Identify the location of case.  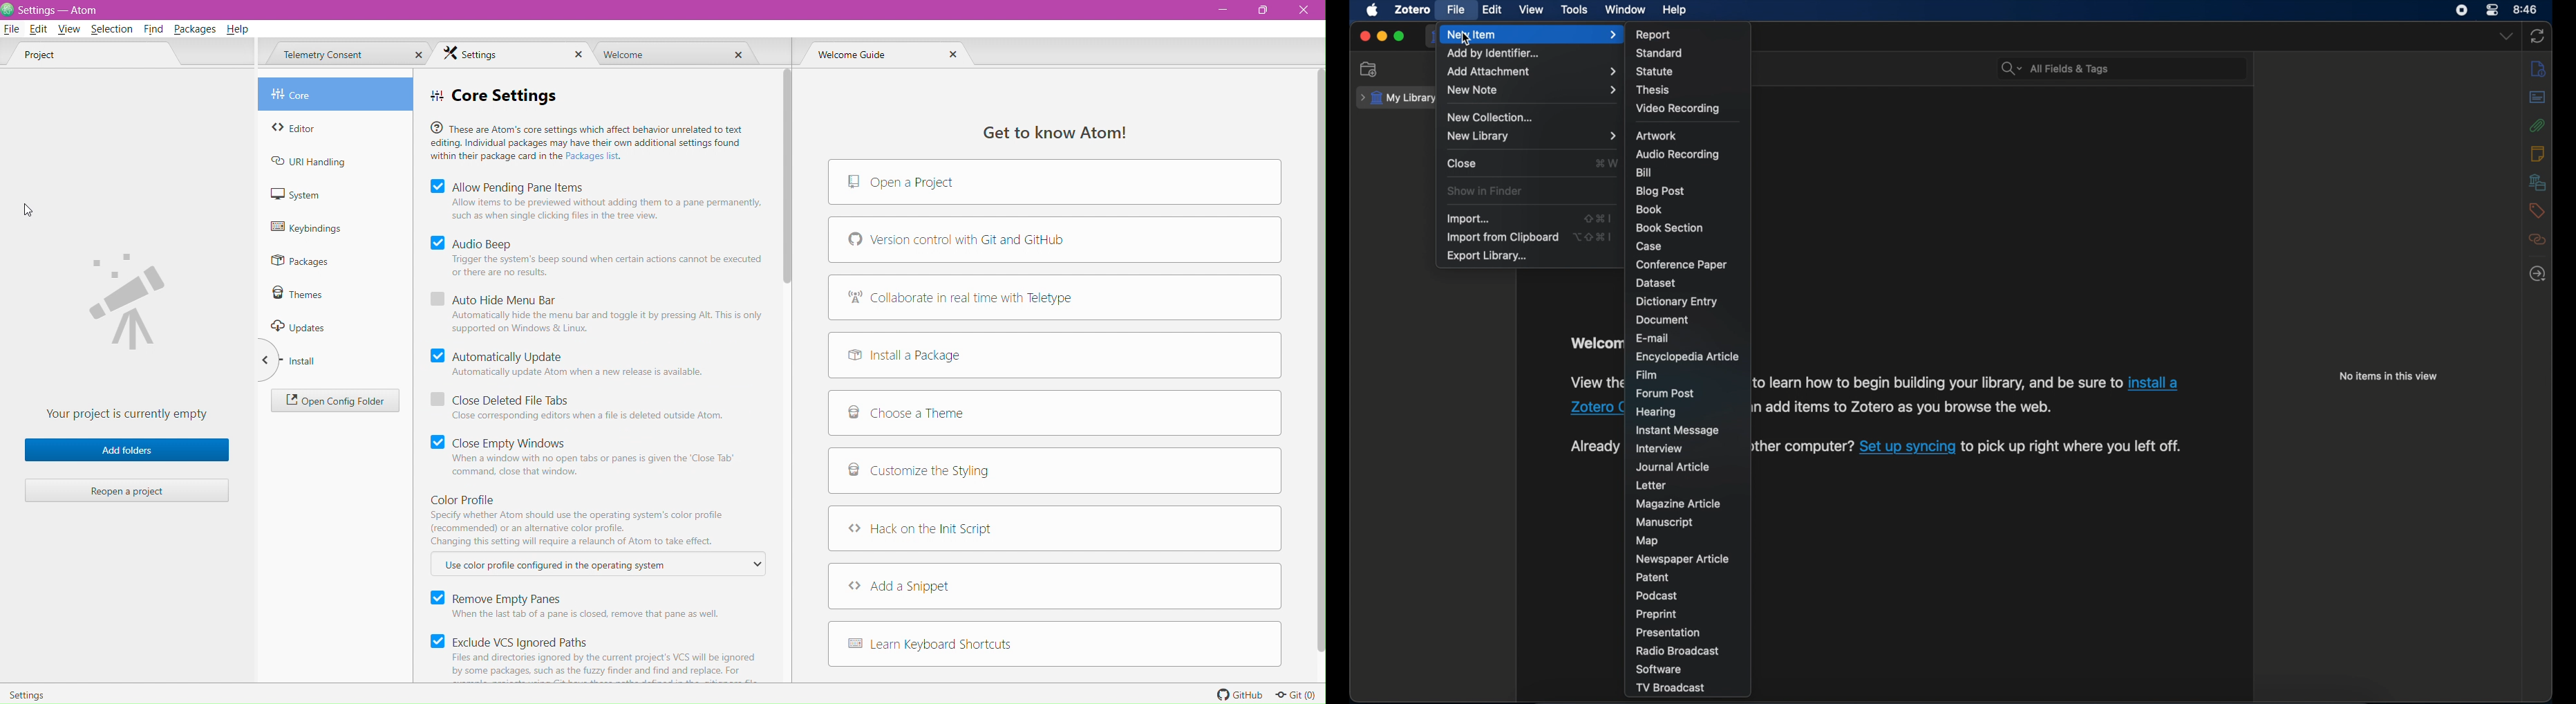
(1651, 246).